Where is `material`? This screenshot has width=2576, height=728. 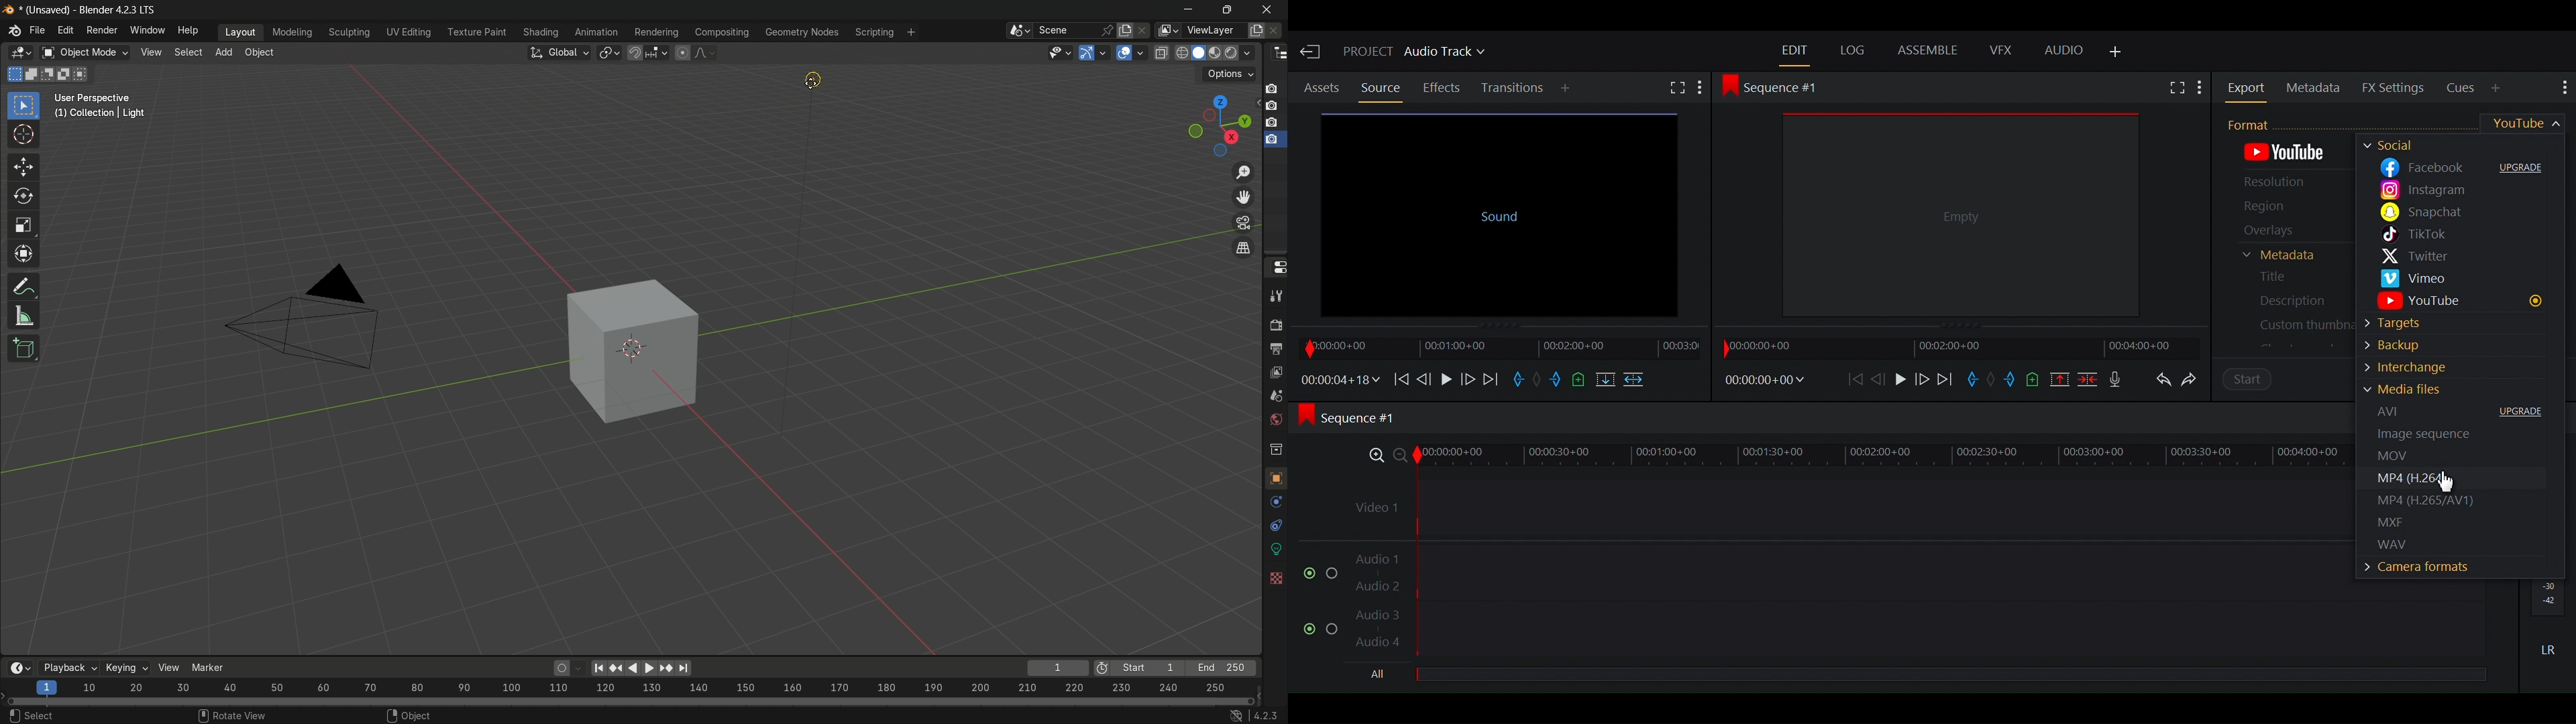 material is located at coordinates (1273, 621).